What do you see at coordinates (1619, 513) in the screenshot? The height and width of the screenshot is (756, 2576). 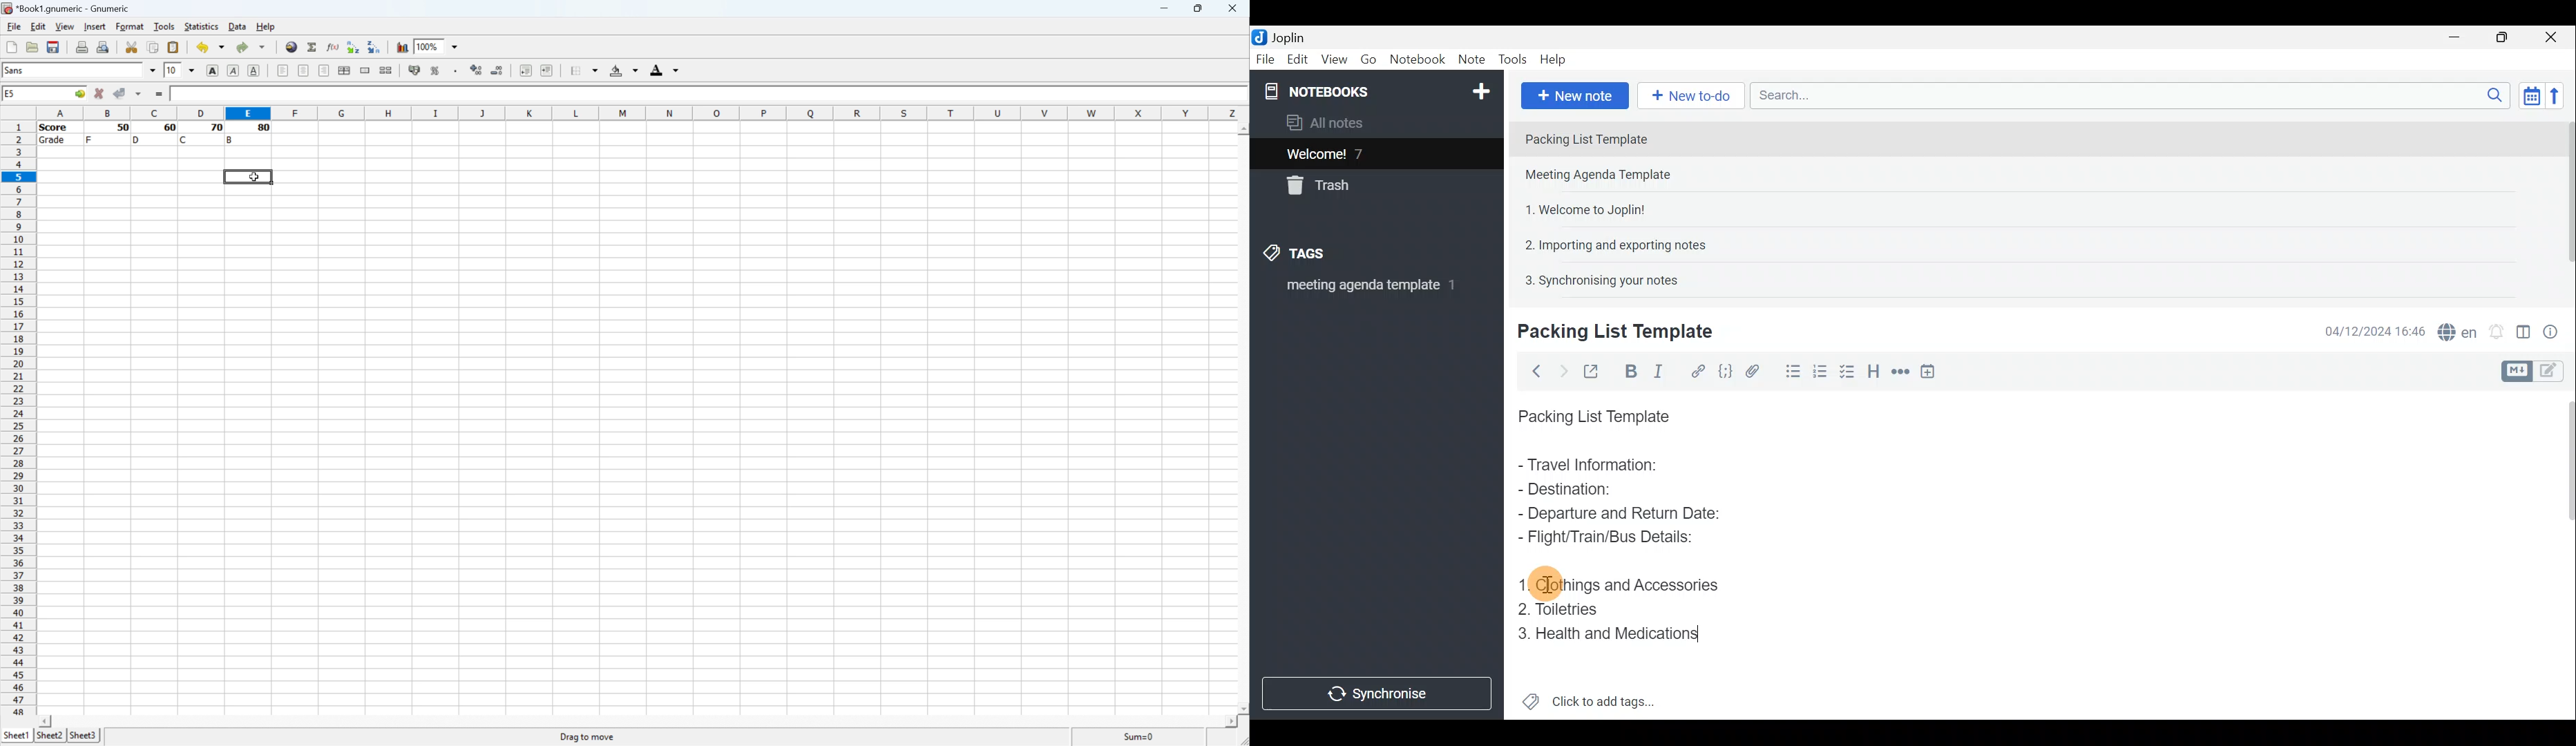 I see `Departure and Return Date:` at bounding box center [1619, 513].